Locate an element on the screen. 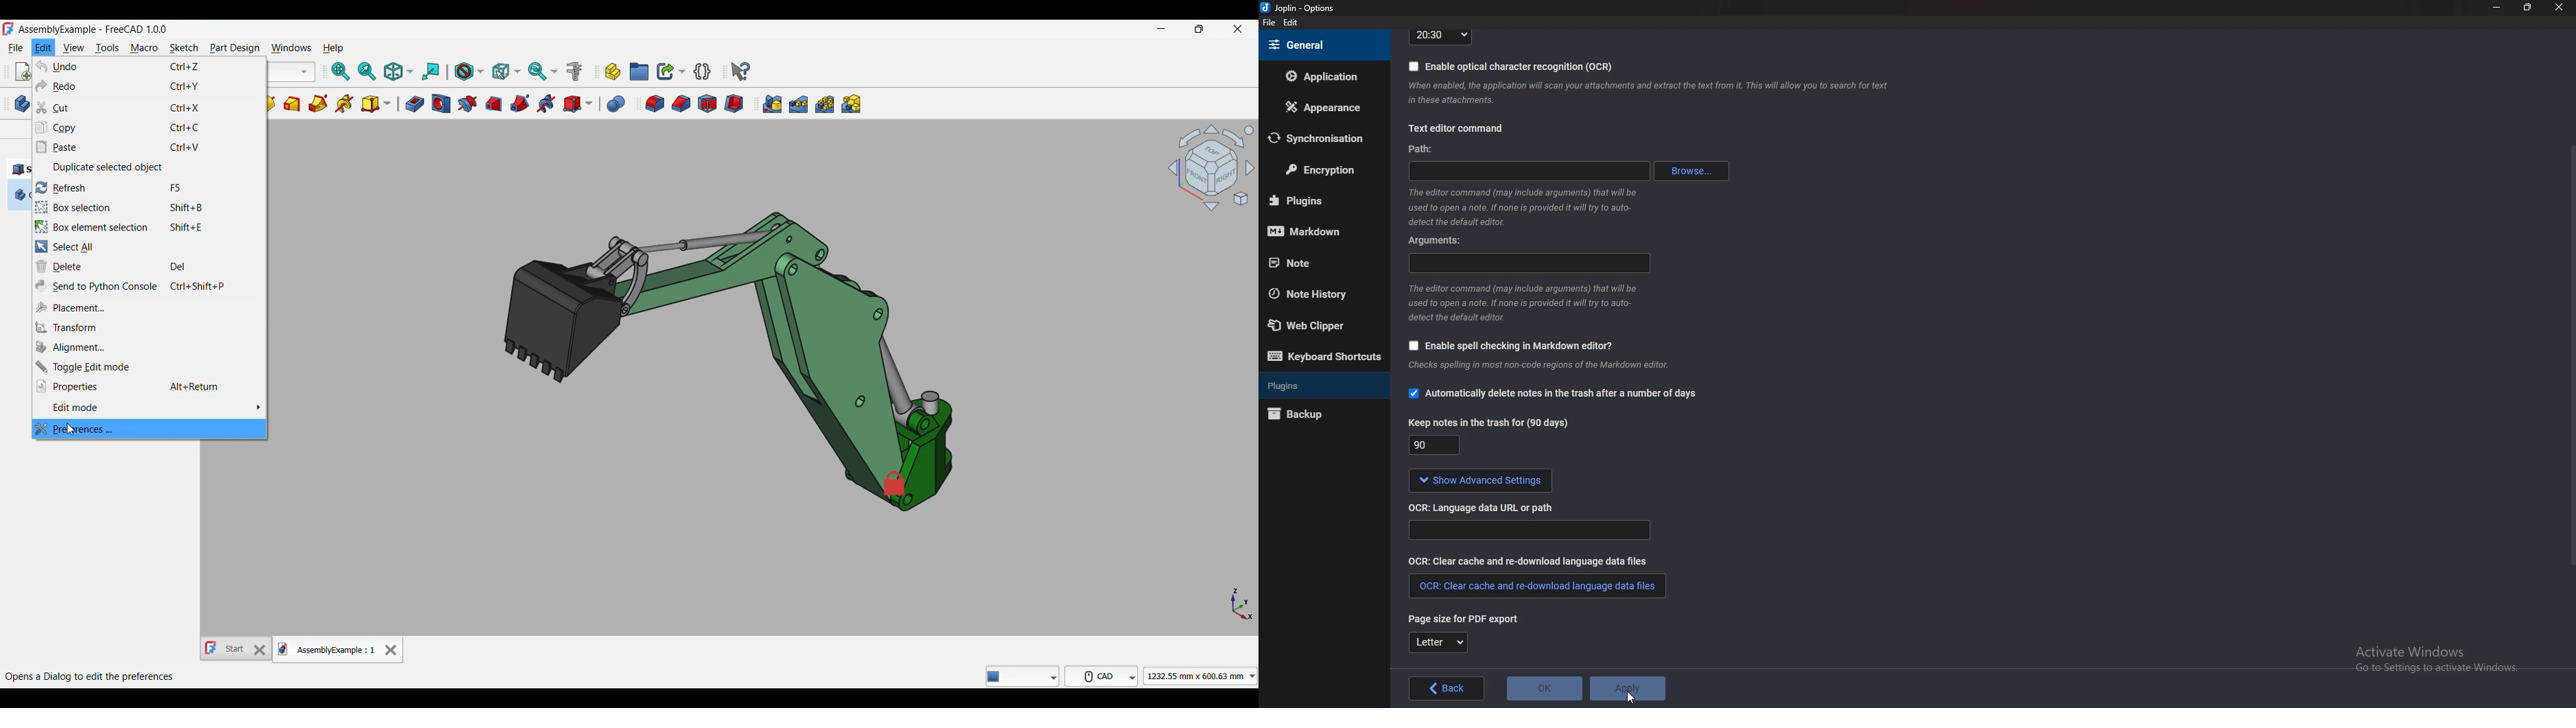  Delete is located at coordinates (150, 266).